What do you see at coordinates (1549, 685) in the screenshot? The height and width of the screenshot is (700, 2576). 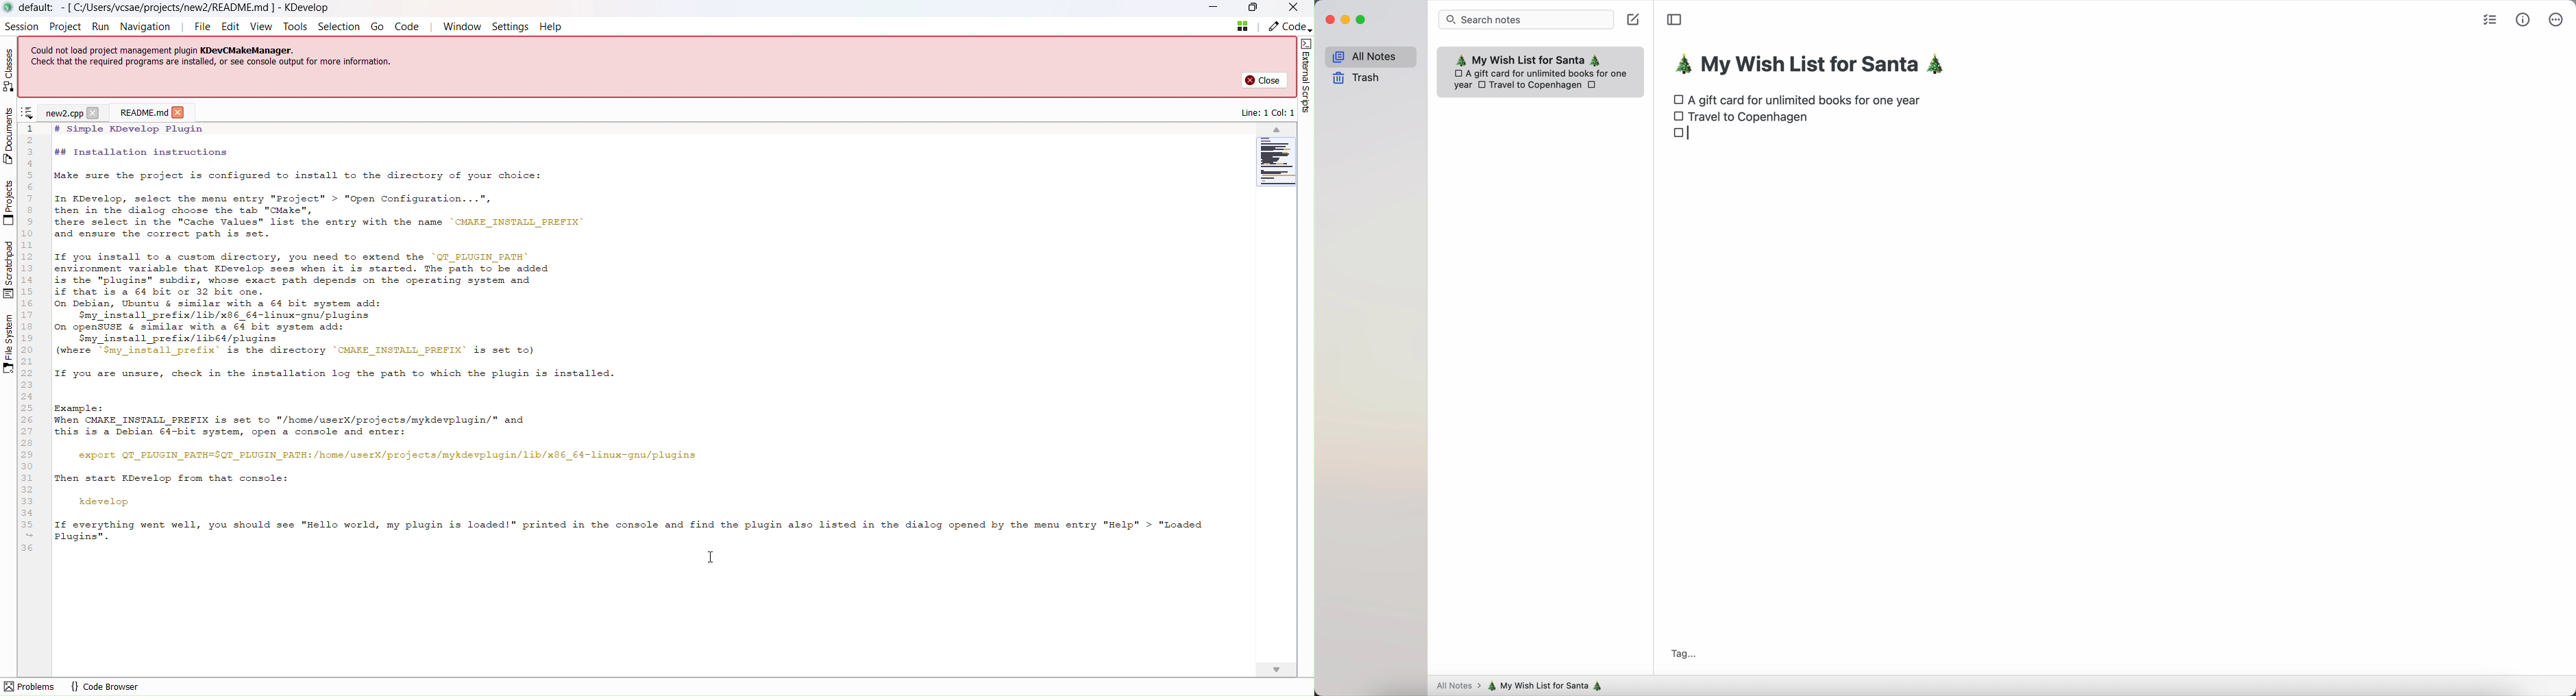 I see `my wish list for Santa` at bounding box center [1549, 685].